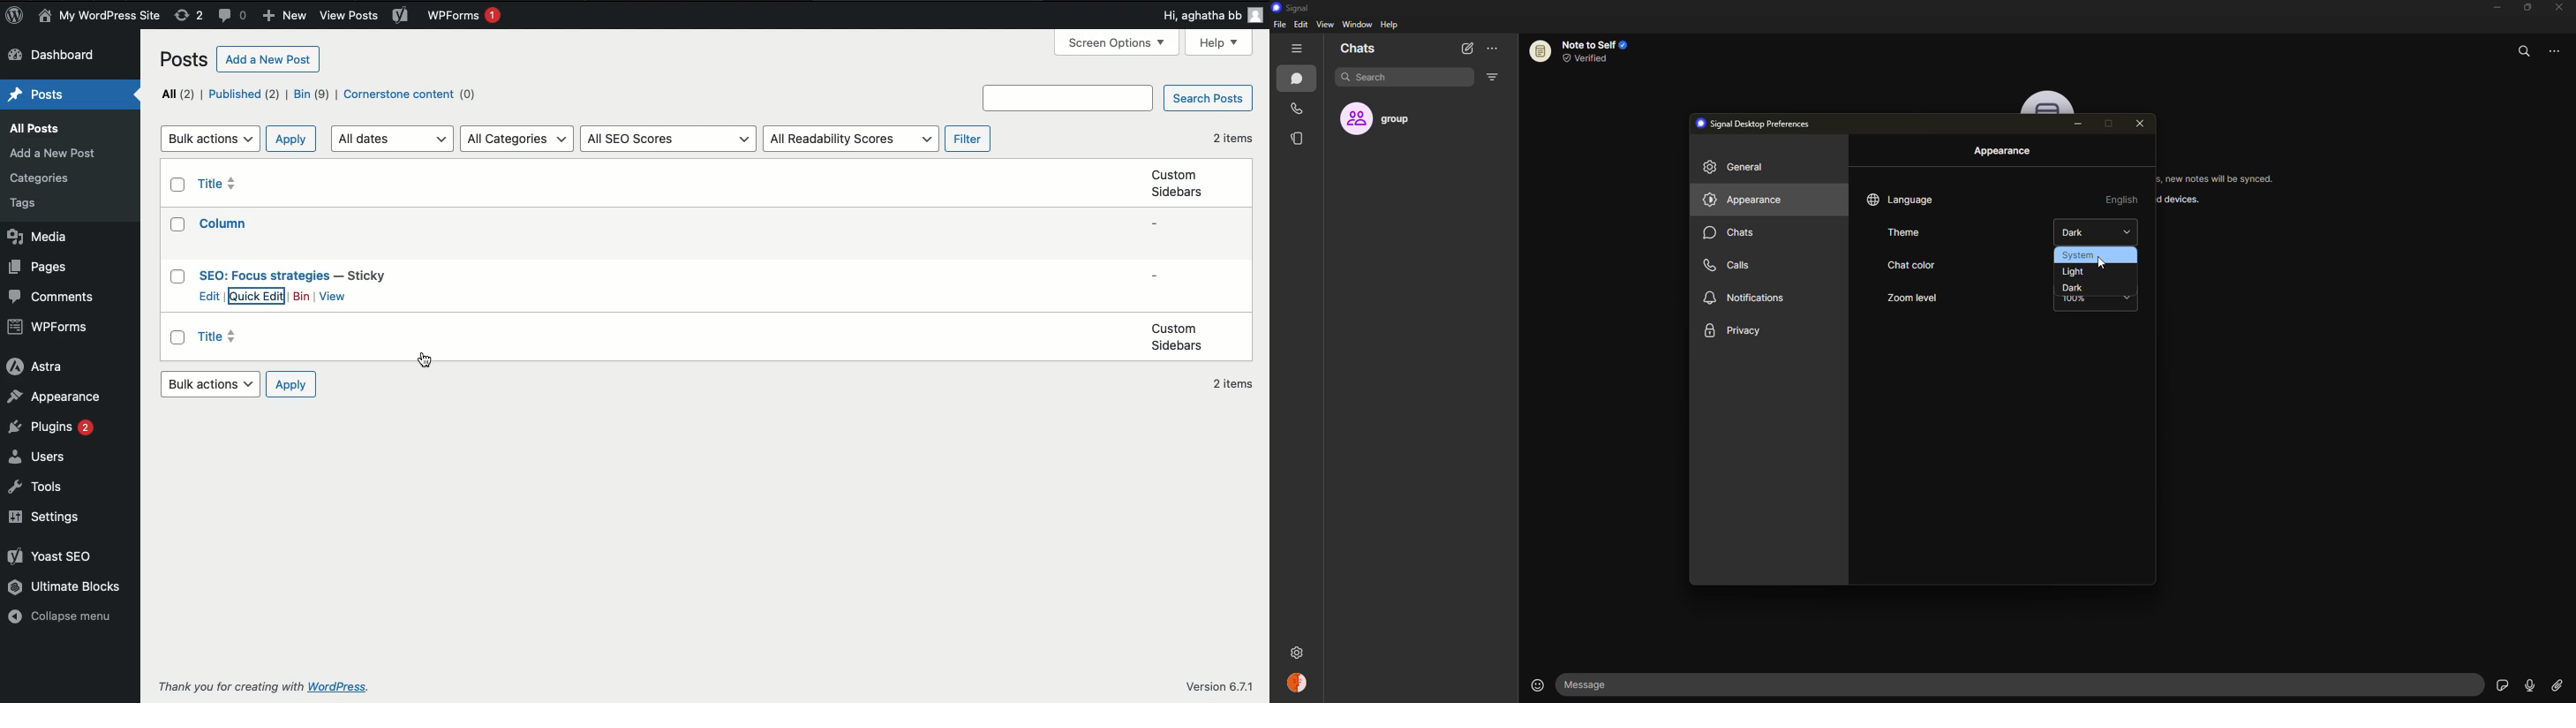 Image resolution: width=2576 pixels, height=728 pixels. What do you see at coordinates (2142, 123) in the screenshot?
I see `close` at bounding box center [2142, 123].